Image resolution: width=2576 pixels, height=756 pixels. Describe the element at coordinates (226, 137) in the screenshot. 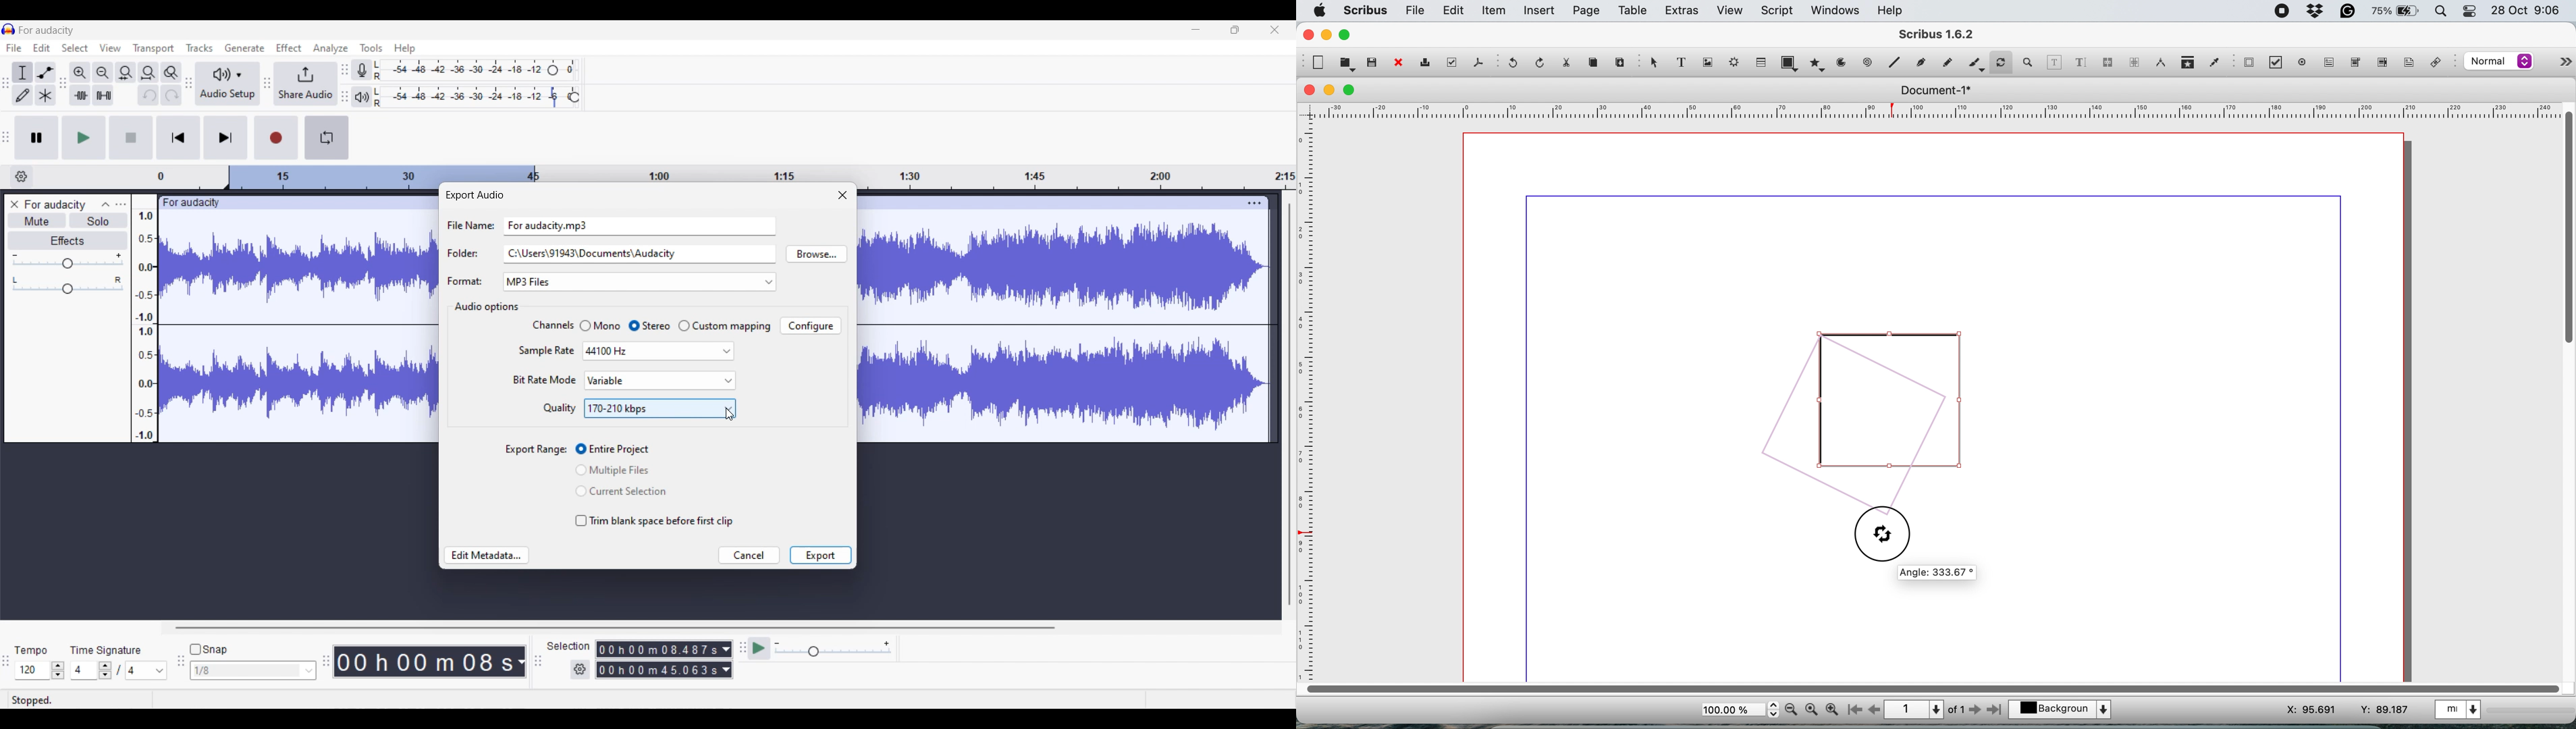

I see `Skip/Select to end` at that location.